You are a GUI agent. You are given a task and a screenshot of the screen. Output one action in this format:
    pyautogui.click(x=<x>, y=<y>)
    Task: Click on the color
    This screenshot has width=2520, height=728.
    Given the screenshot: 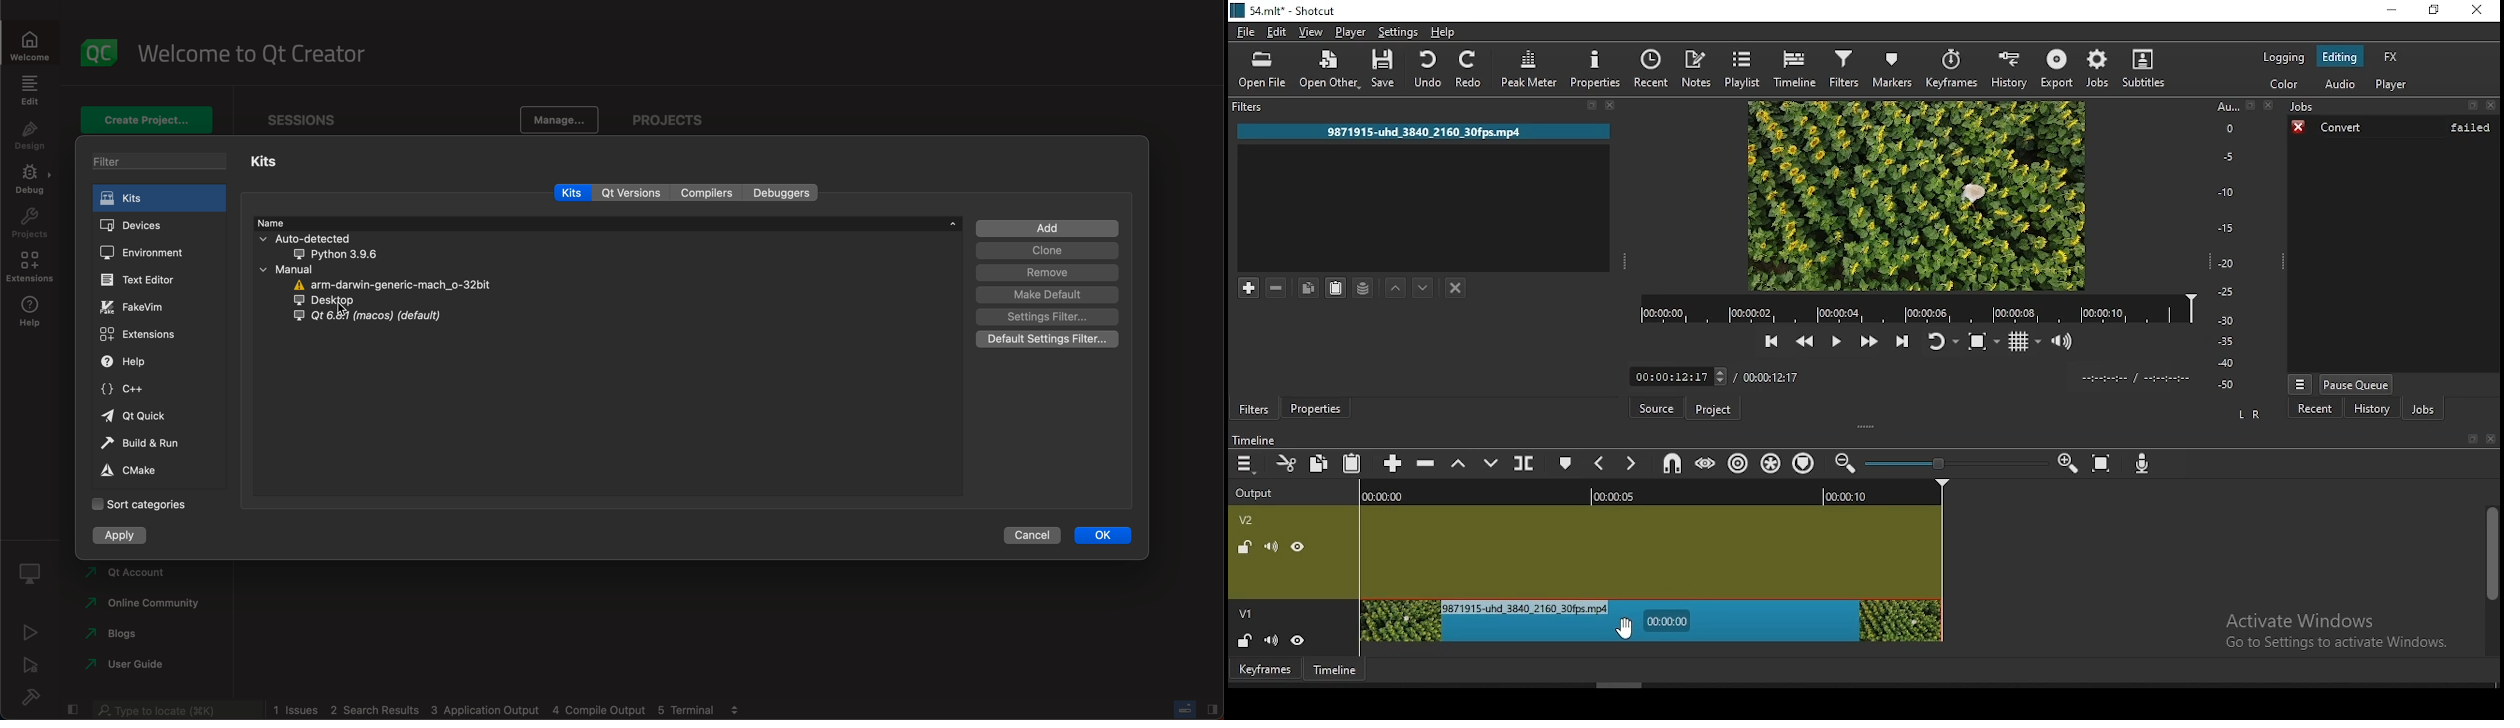 What is the action you would take?
    pyautogui.click(x=2287, y=86)
    